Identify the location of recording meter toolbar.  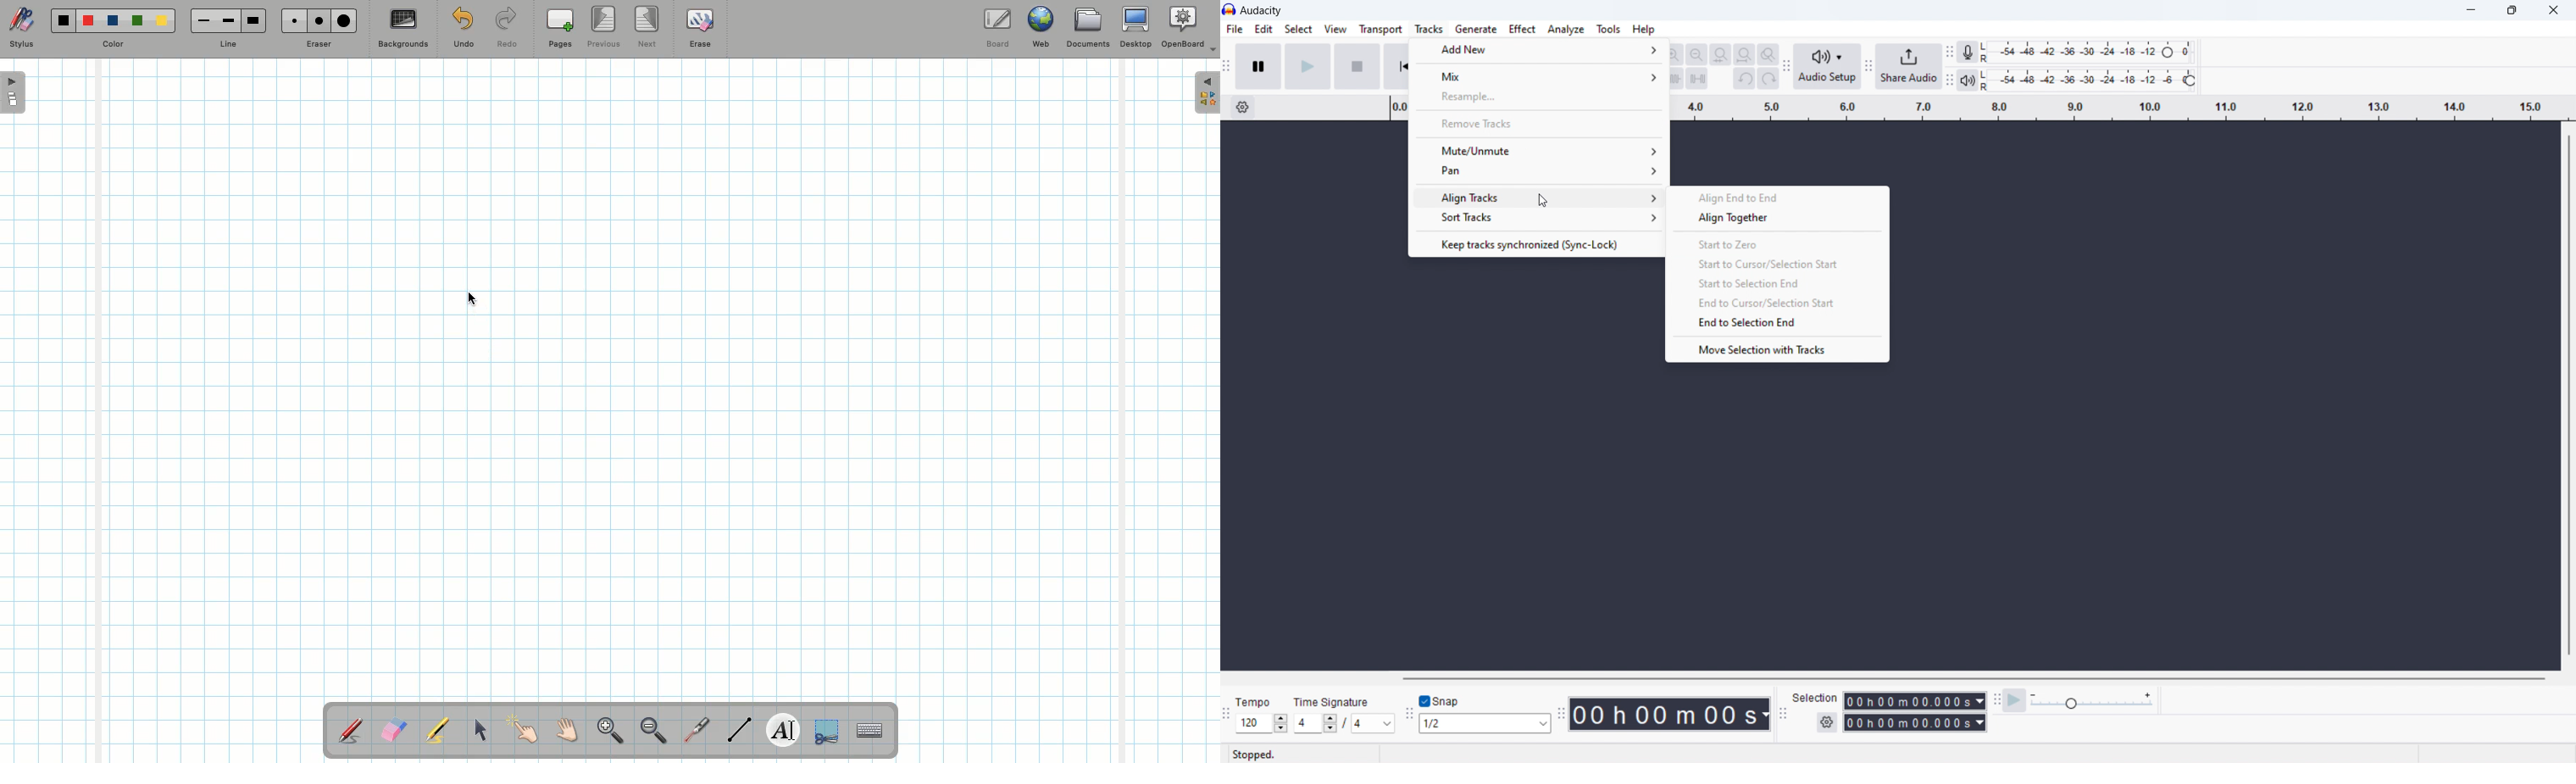
(1950, 52).